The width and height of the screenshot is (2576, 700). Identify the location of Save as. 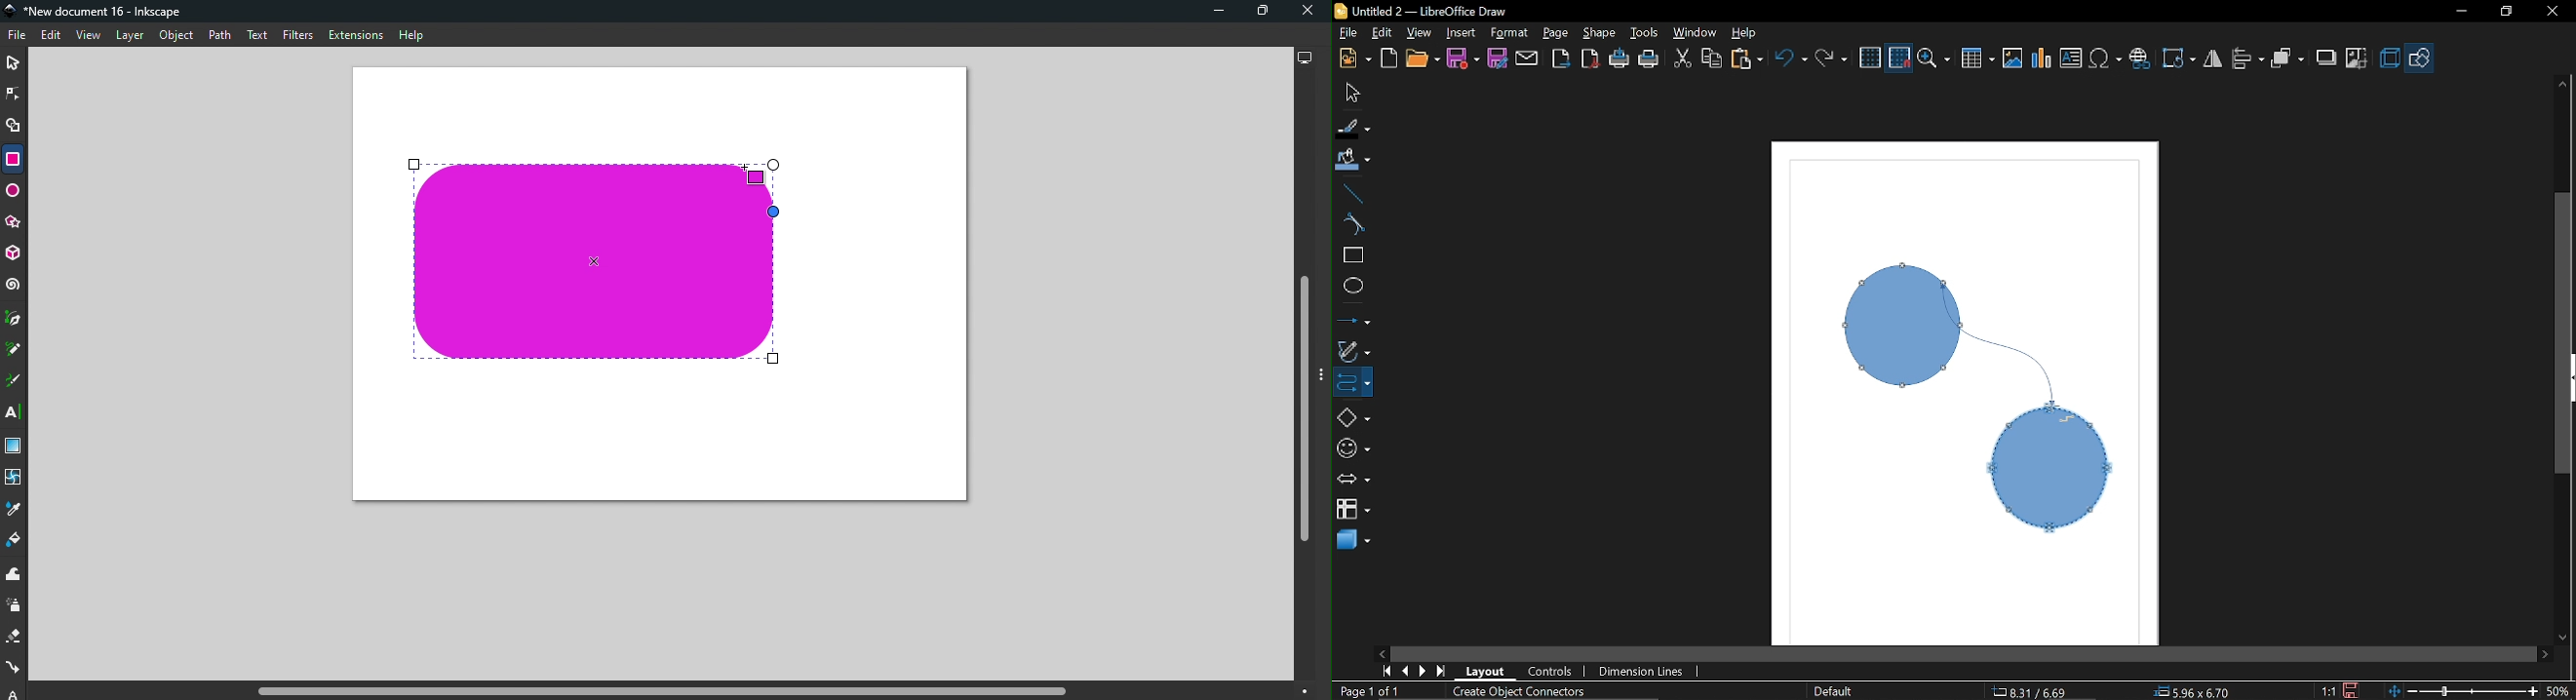
(1497, 57).